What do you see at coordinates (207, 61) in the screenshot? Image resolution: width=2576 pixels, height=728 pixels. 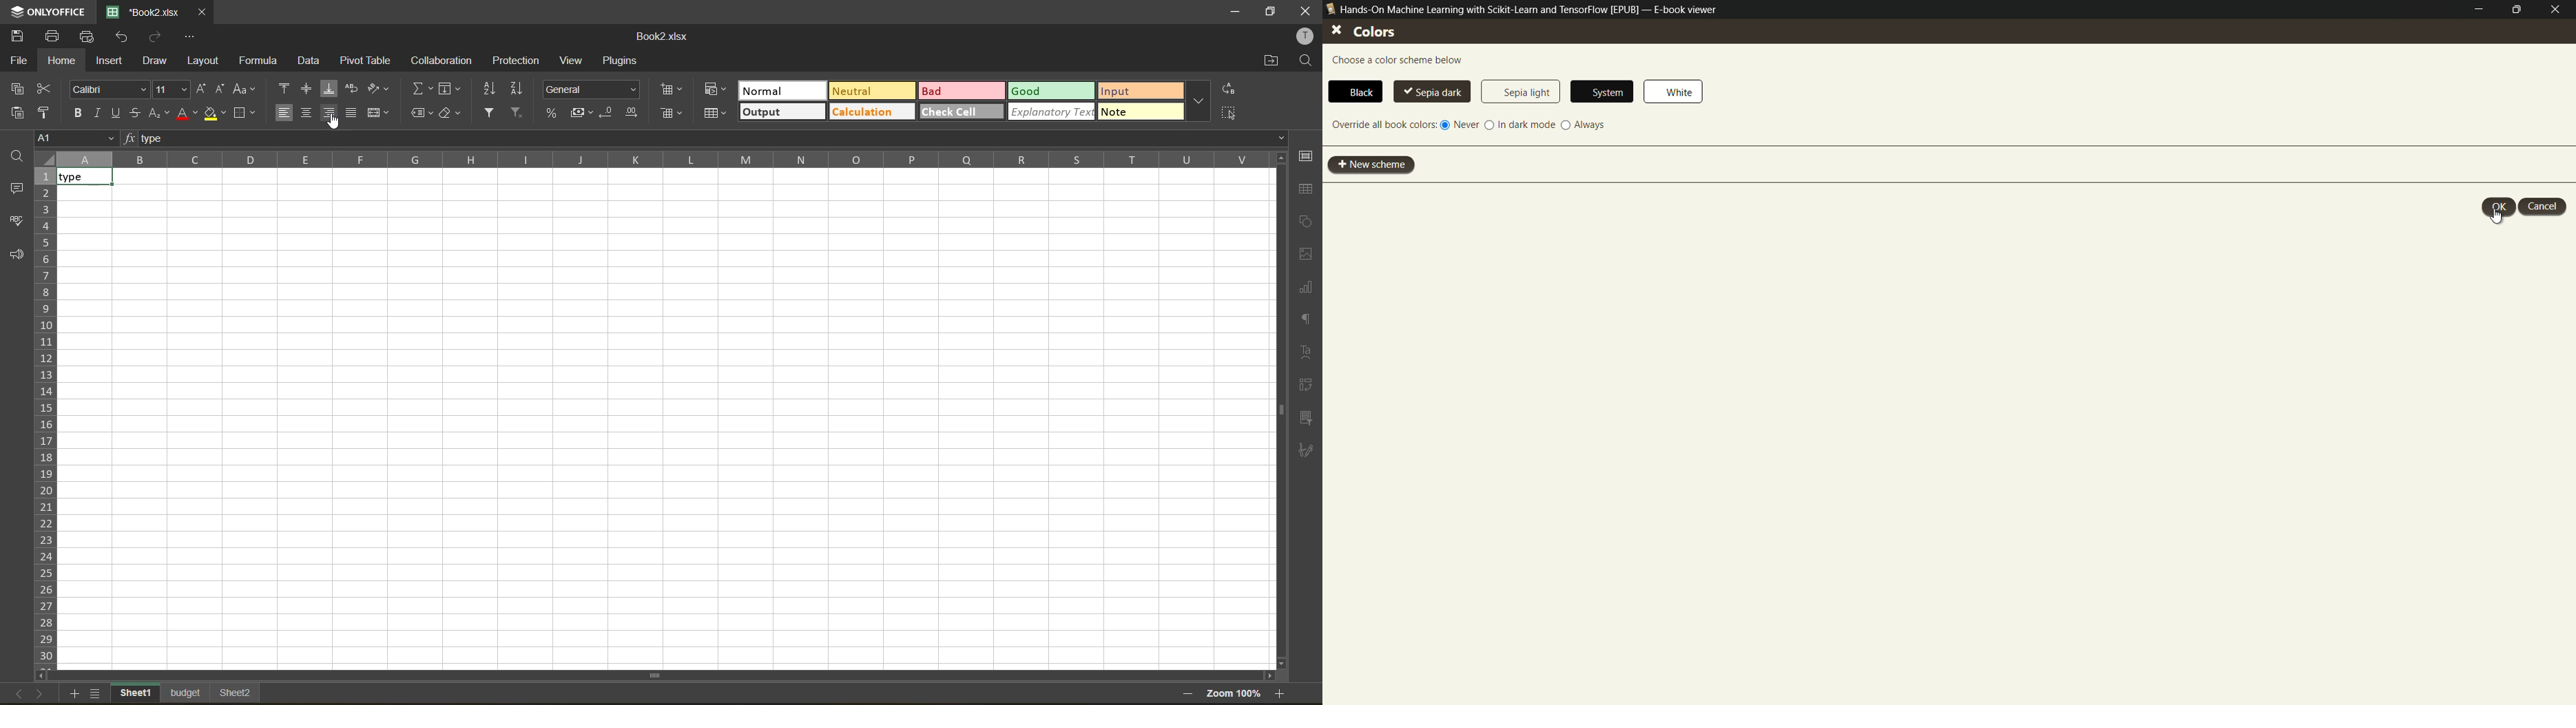 I see `layout` at bounding box center [207, 61].